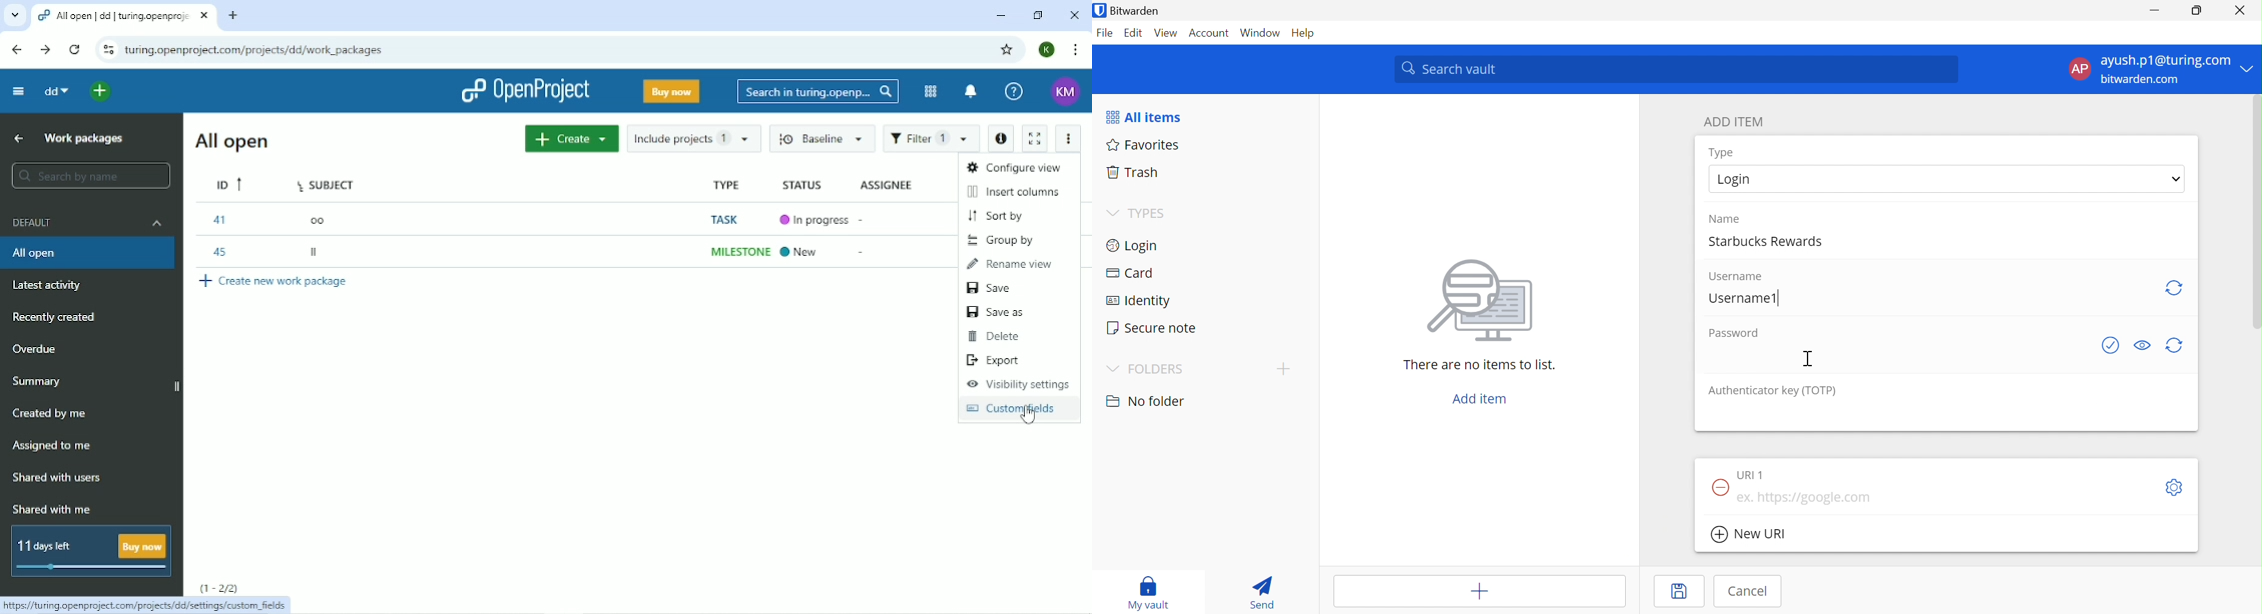 The width and height of the screenshot is (2268, 616). I want to click on Insert columns, so click(1017, 191).